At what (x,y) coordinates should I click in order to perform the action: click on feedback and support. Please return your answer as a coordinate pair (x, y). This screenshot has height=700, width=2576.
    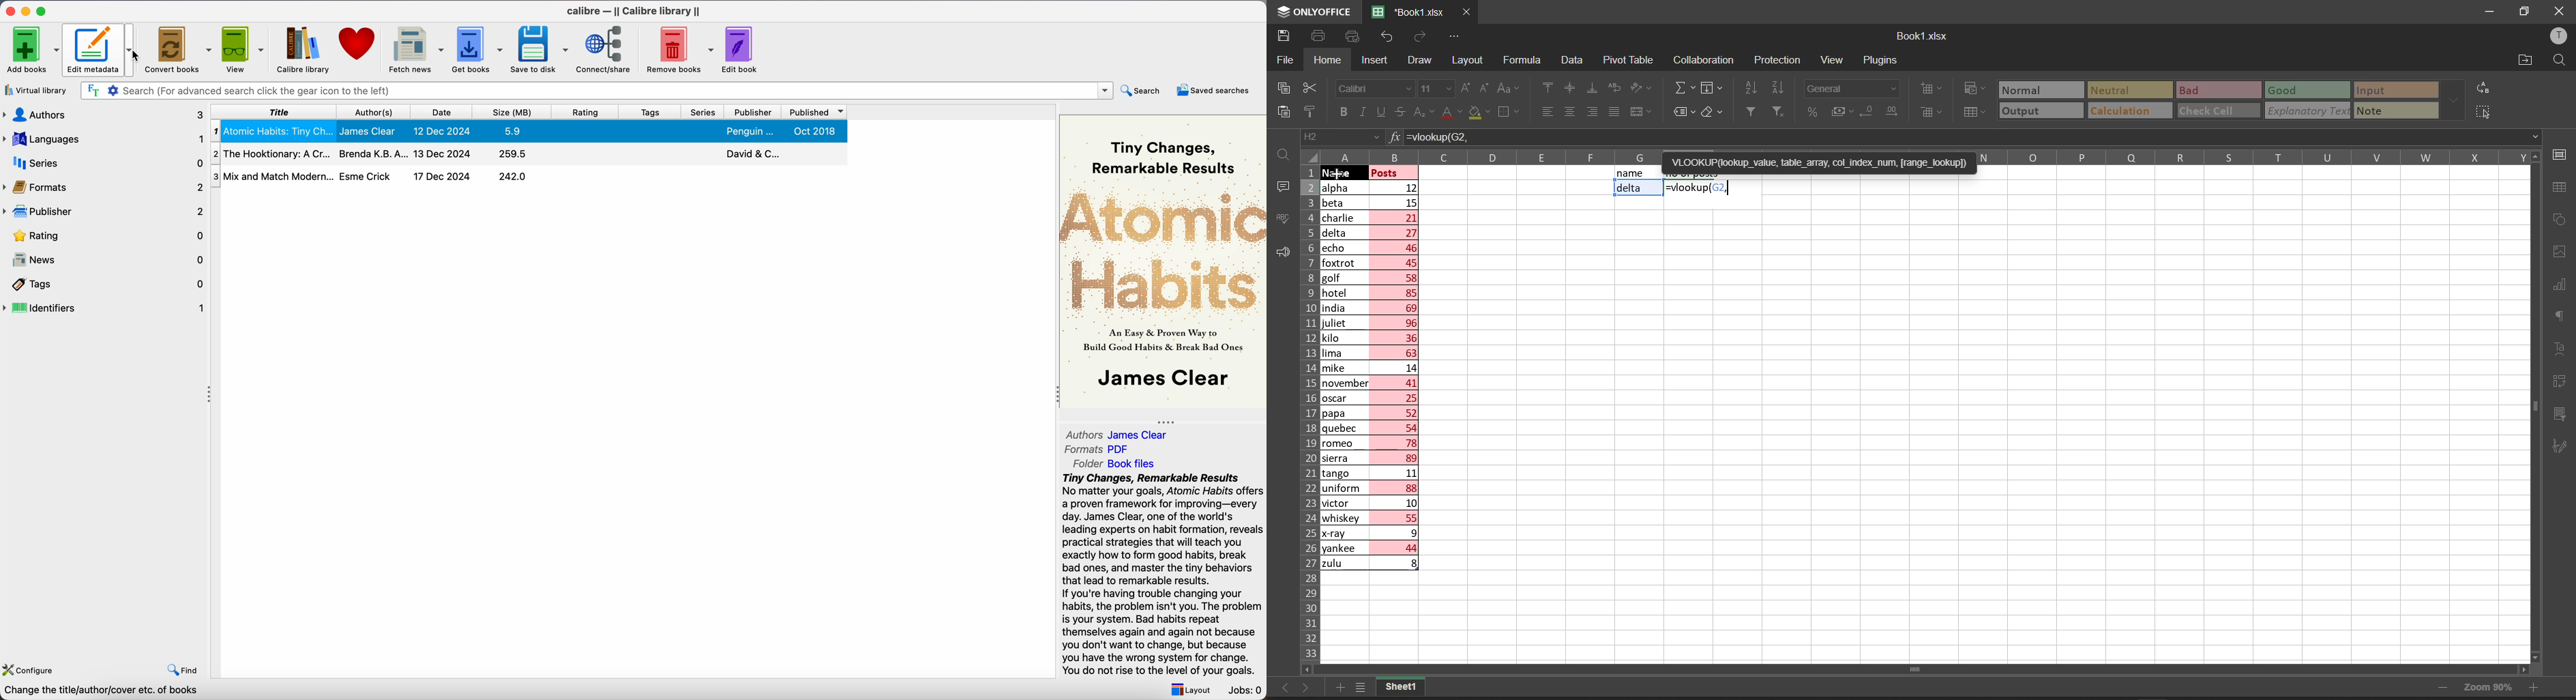
    Looking at the image, I should click on (1279, 252).